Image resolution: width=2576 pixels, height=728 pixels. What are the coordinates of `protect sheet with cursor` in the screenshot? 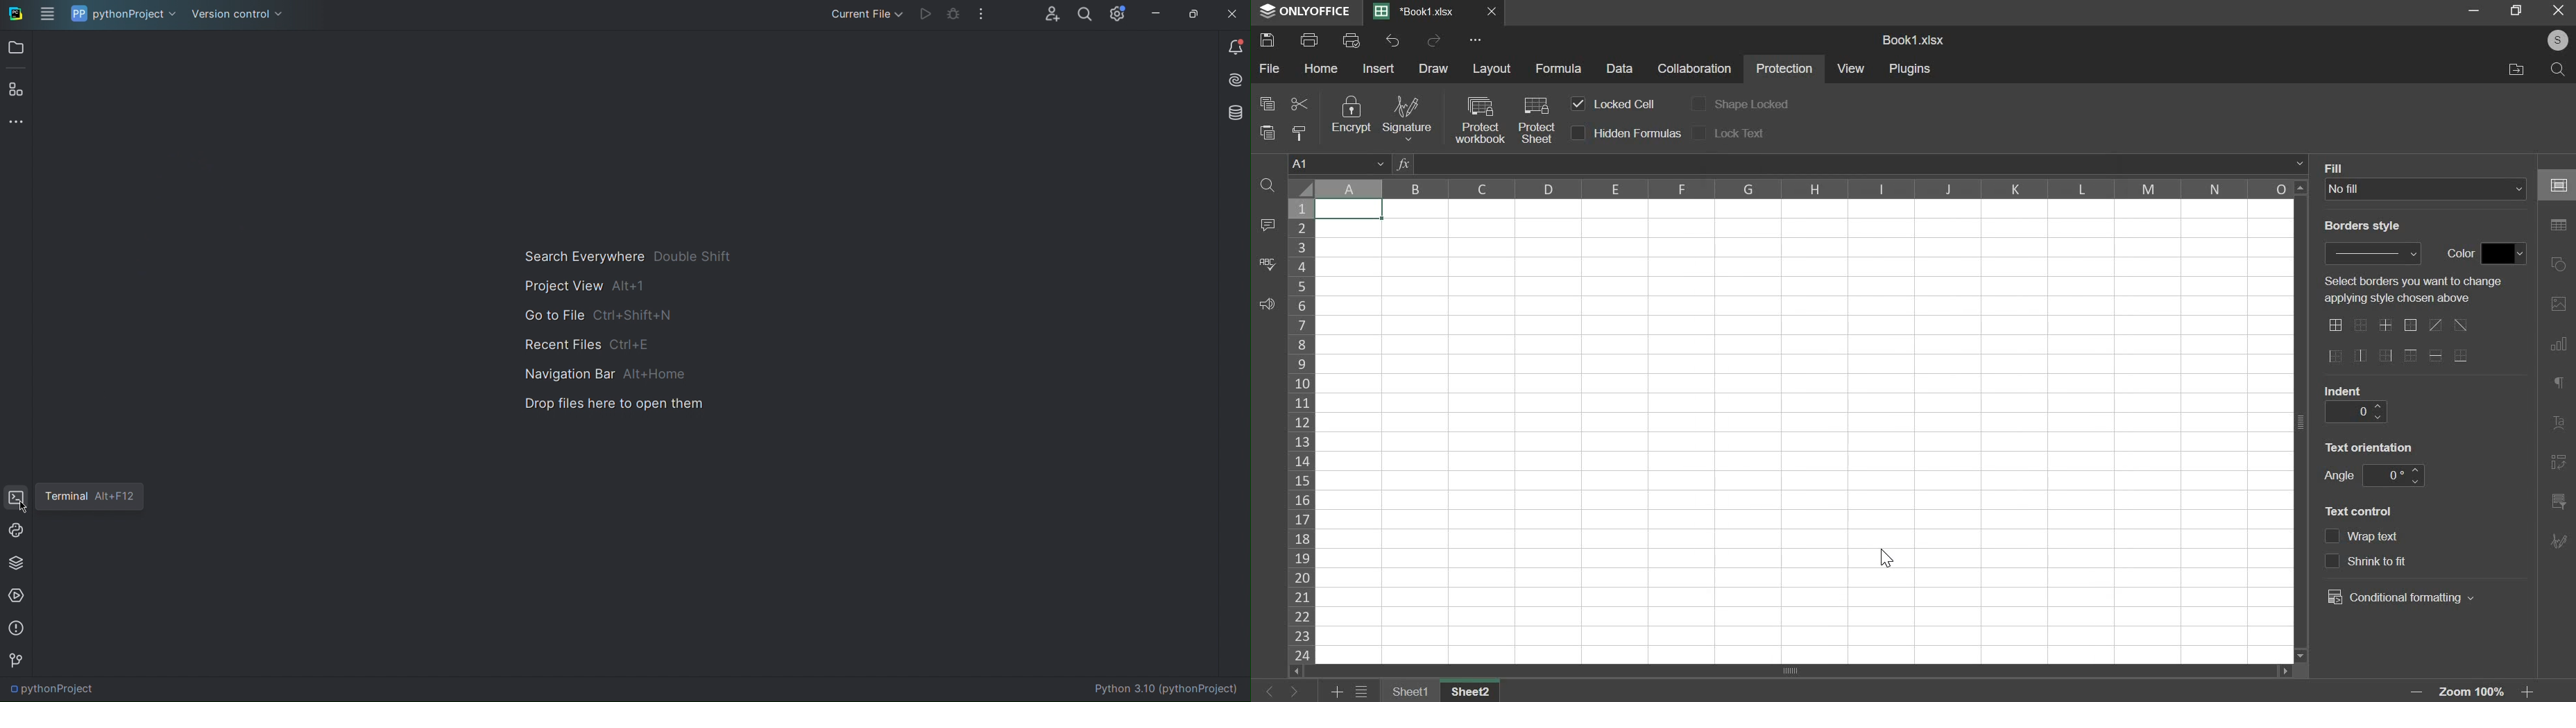 It's located at (1536, 119).